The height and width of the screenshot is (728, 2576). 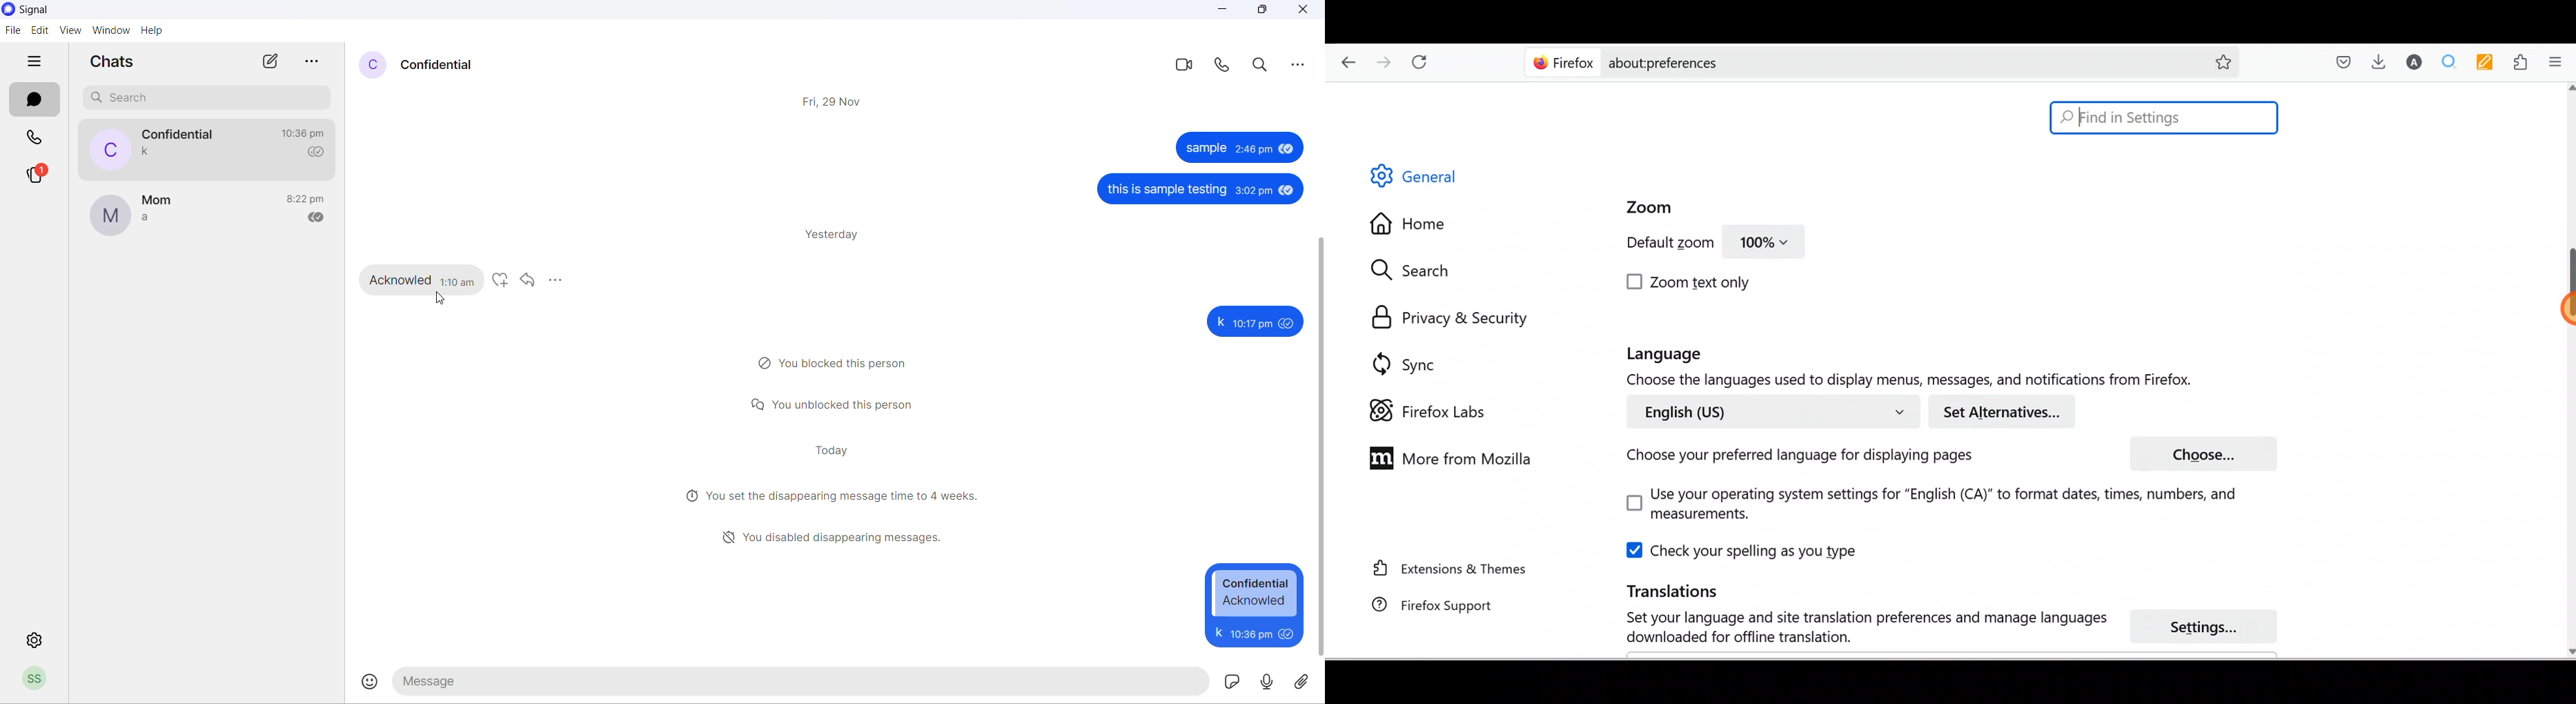 I want to click on last message time, so click(x=308, y=199).